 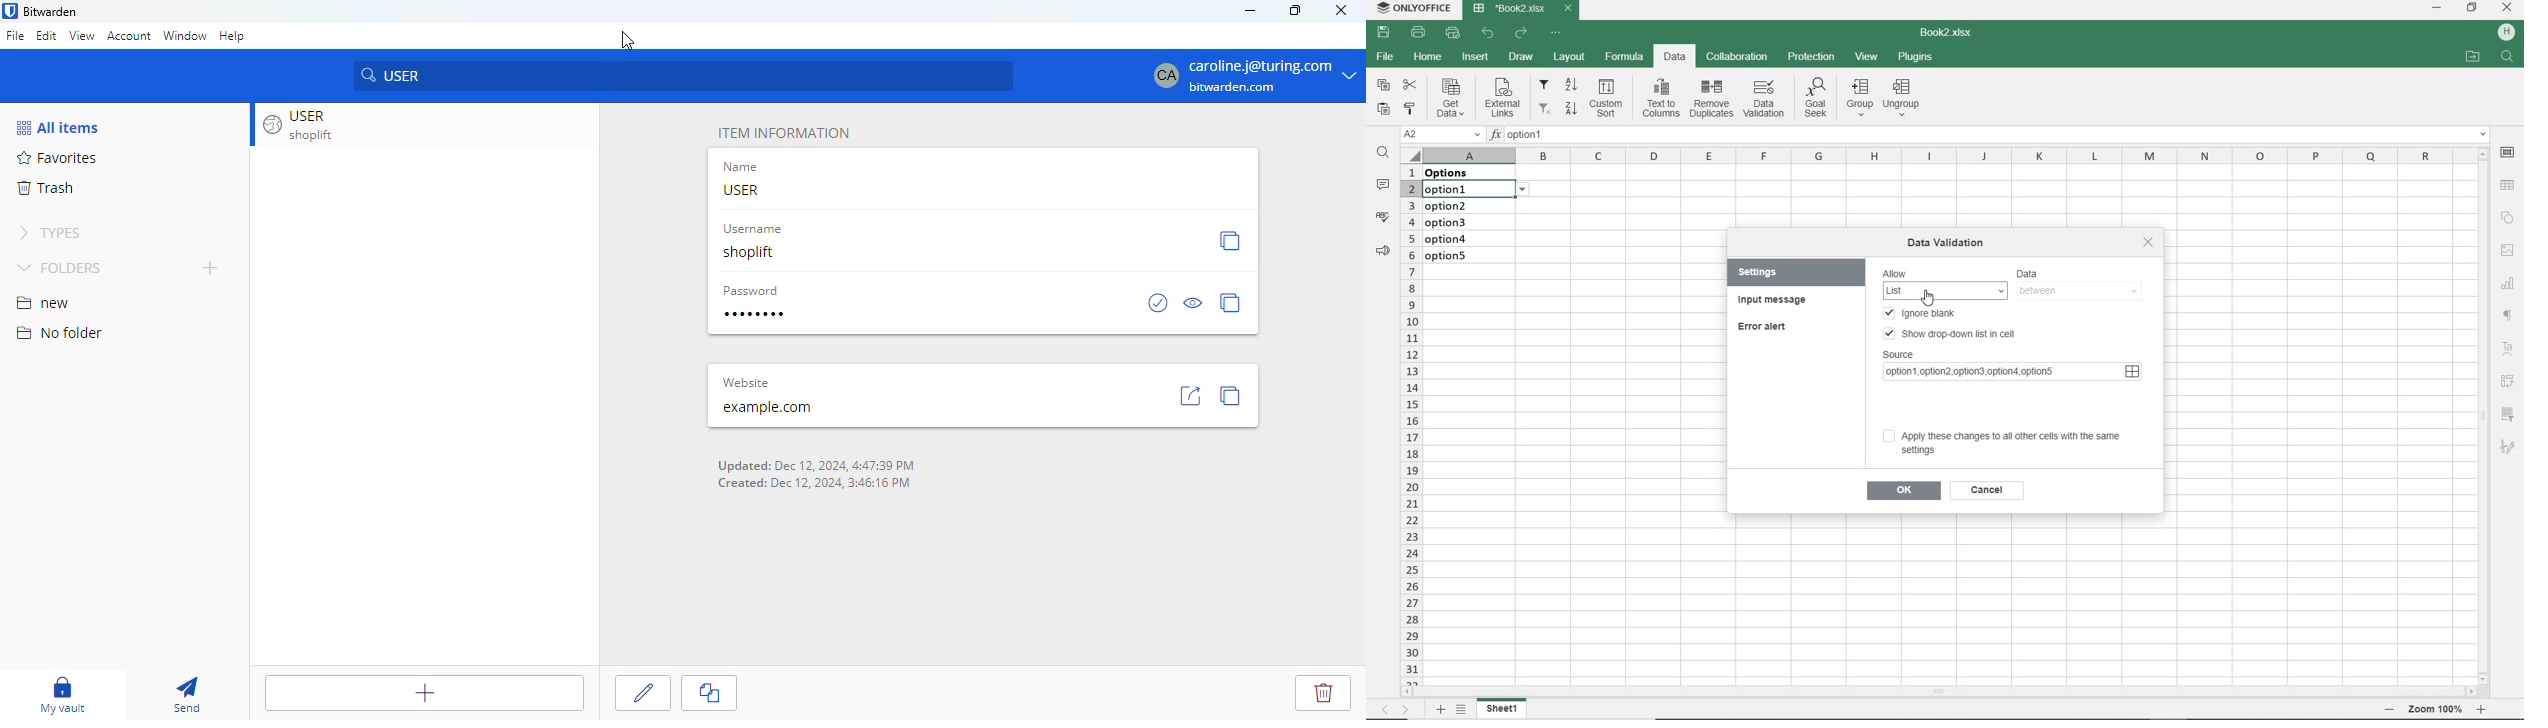 What do you see at coordinates (1939, 690) in the screenshot?
I see `SCROLLBAR` at bounding box center [1939, 690].